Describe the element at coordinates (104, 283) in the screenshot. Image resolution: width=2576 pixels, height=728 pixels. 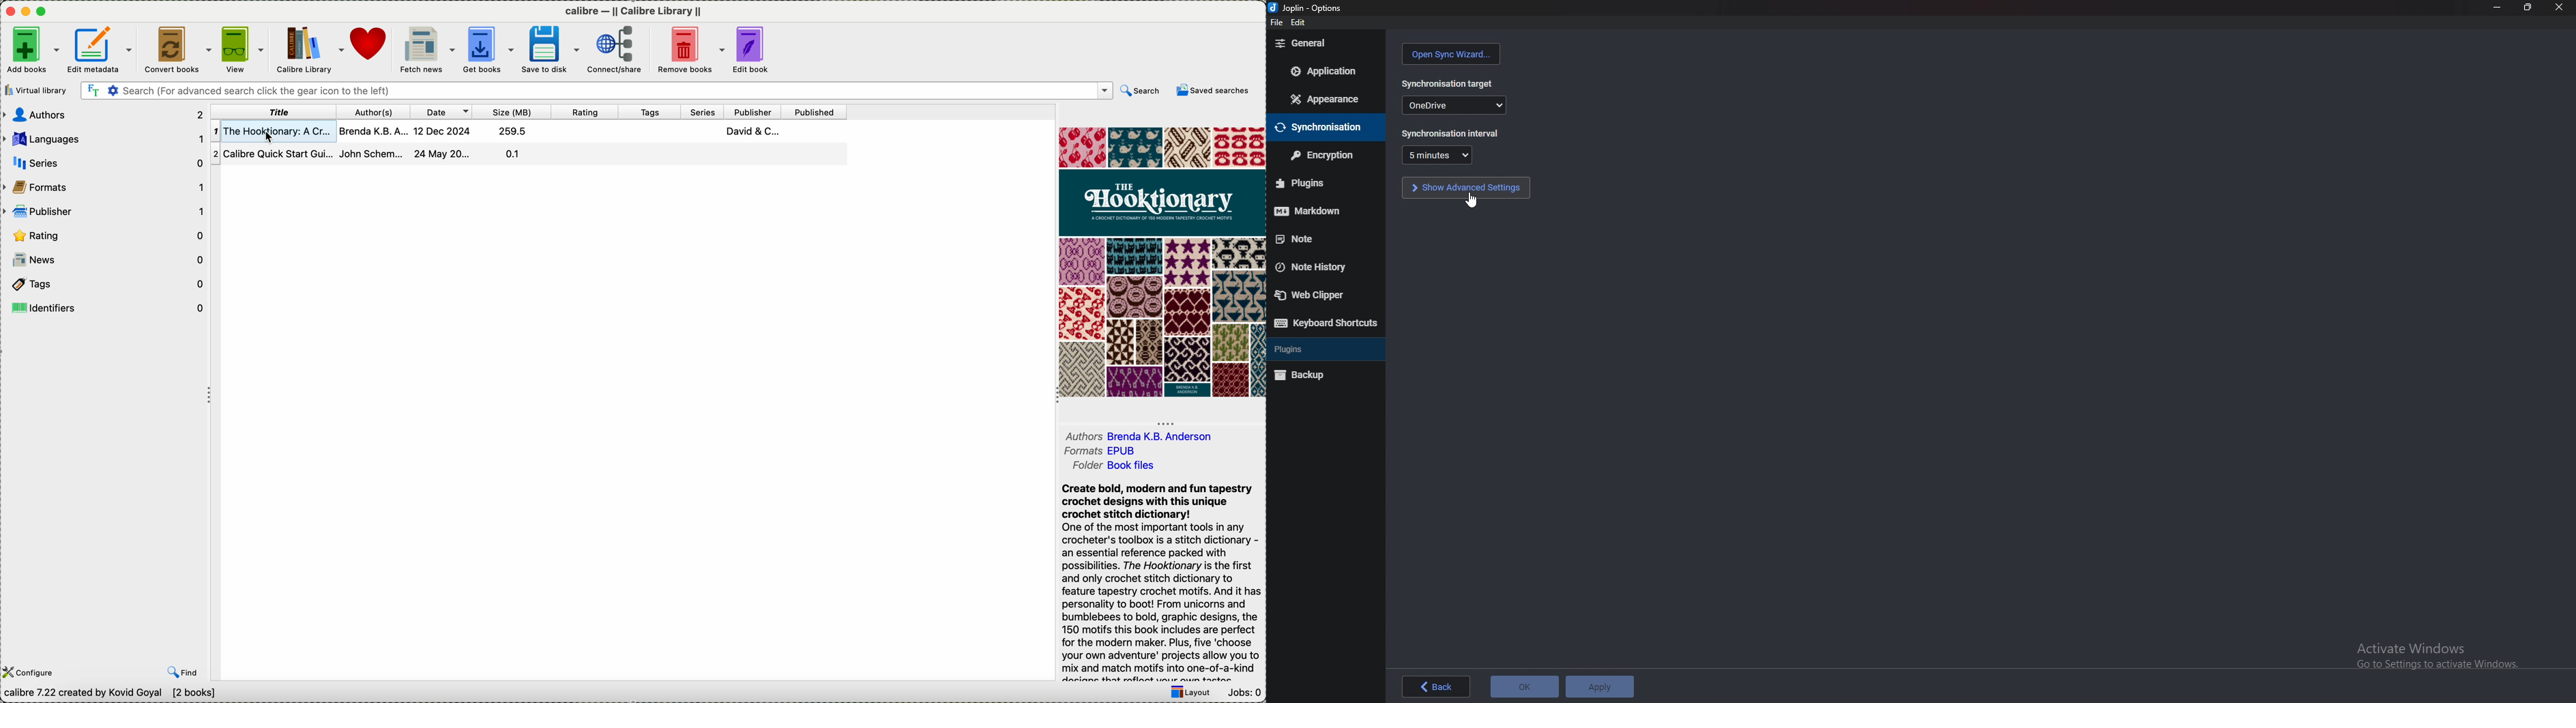
I see `tags` at that location.